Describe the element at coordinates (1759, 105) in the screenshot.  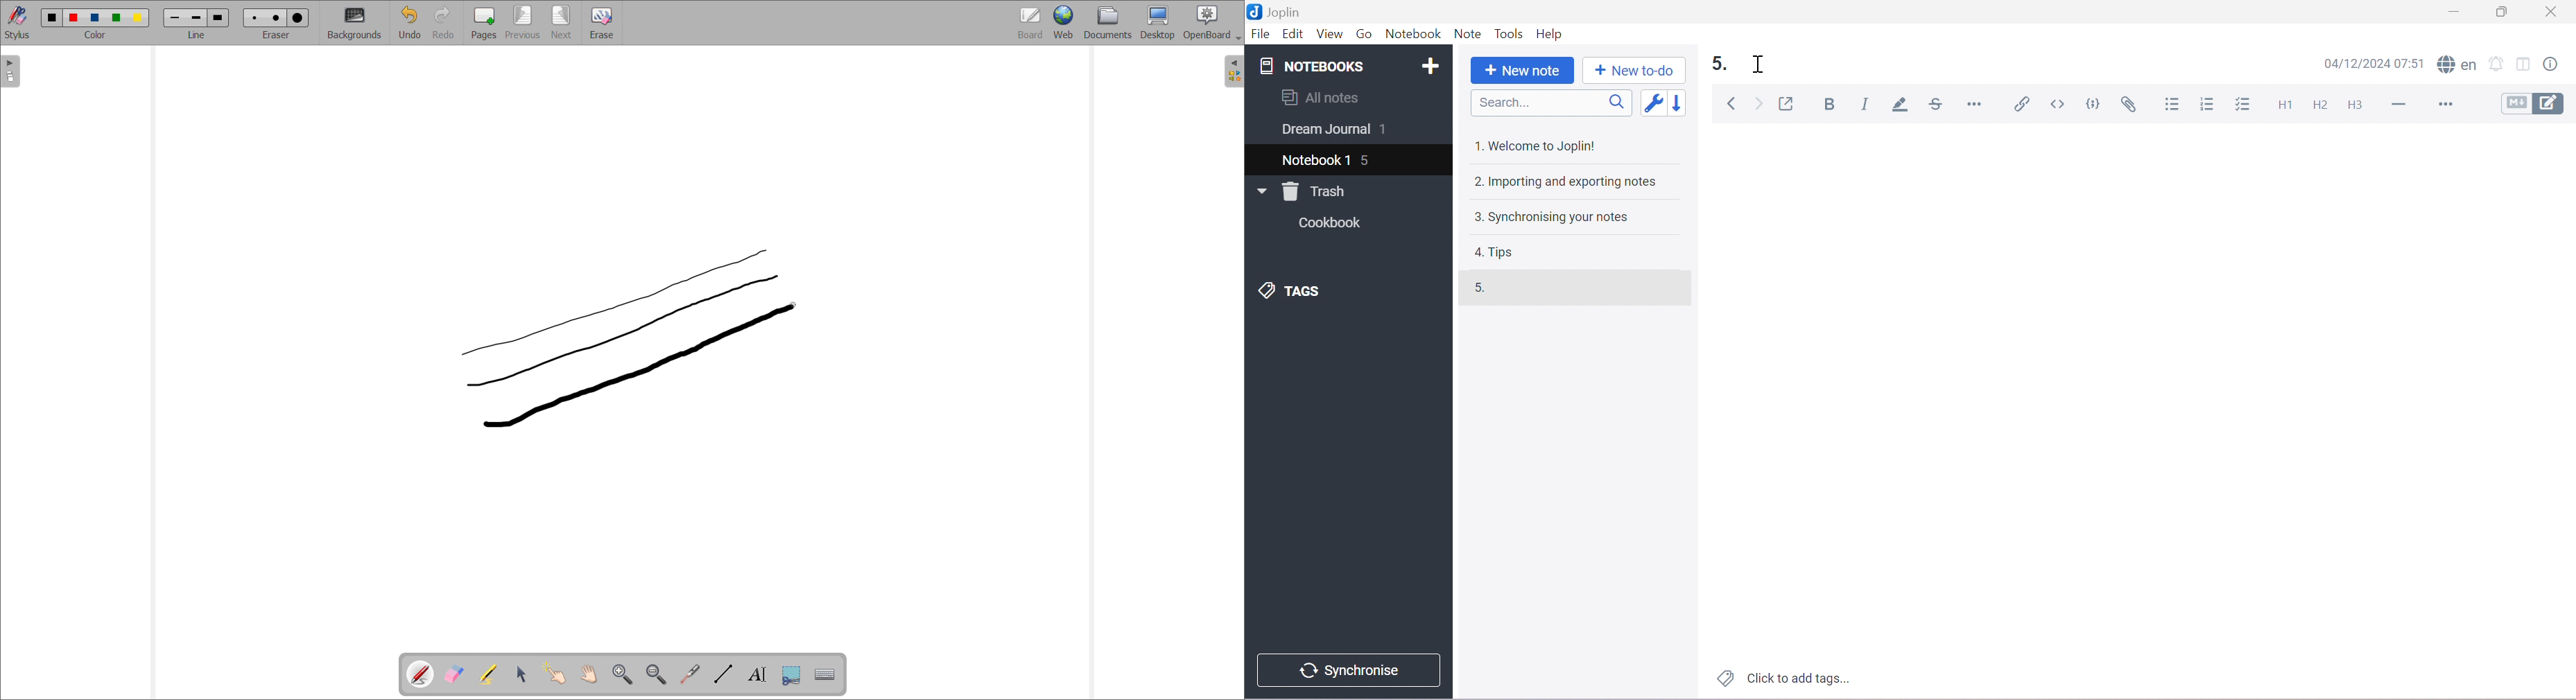
I see `Forward` at that location.